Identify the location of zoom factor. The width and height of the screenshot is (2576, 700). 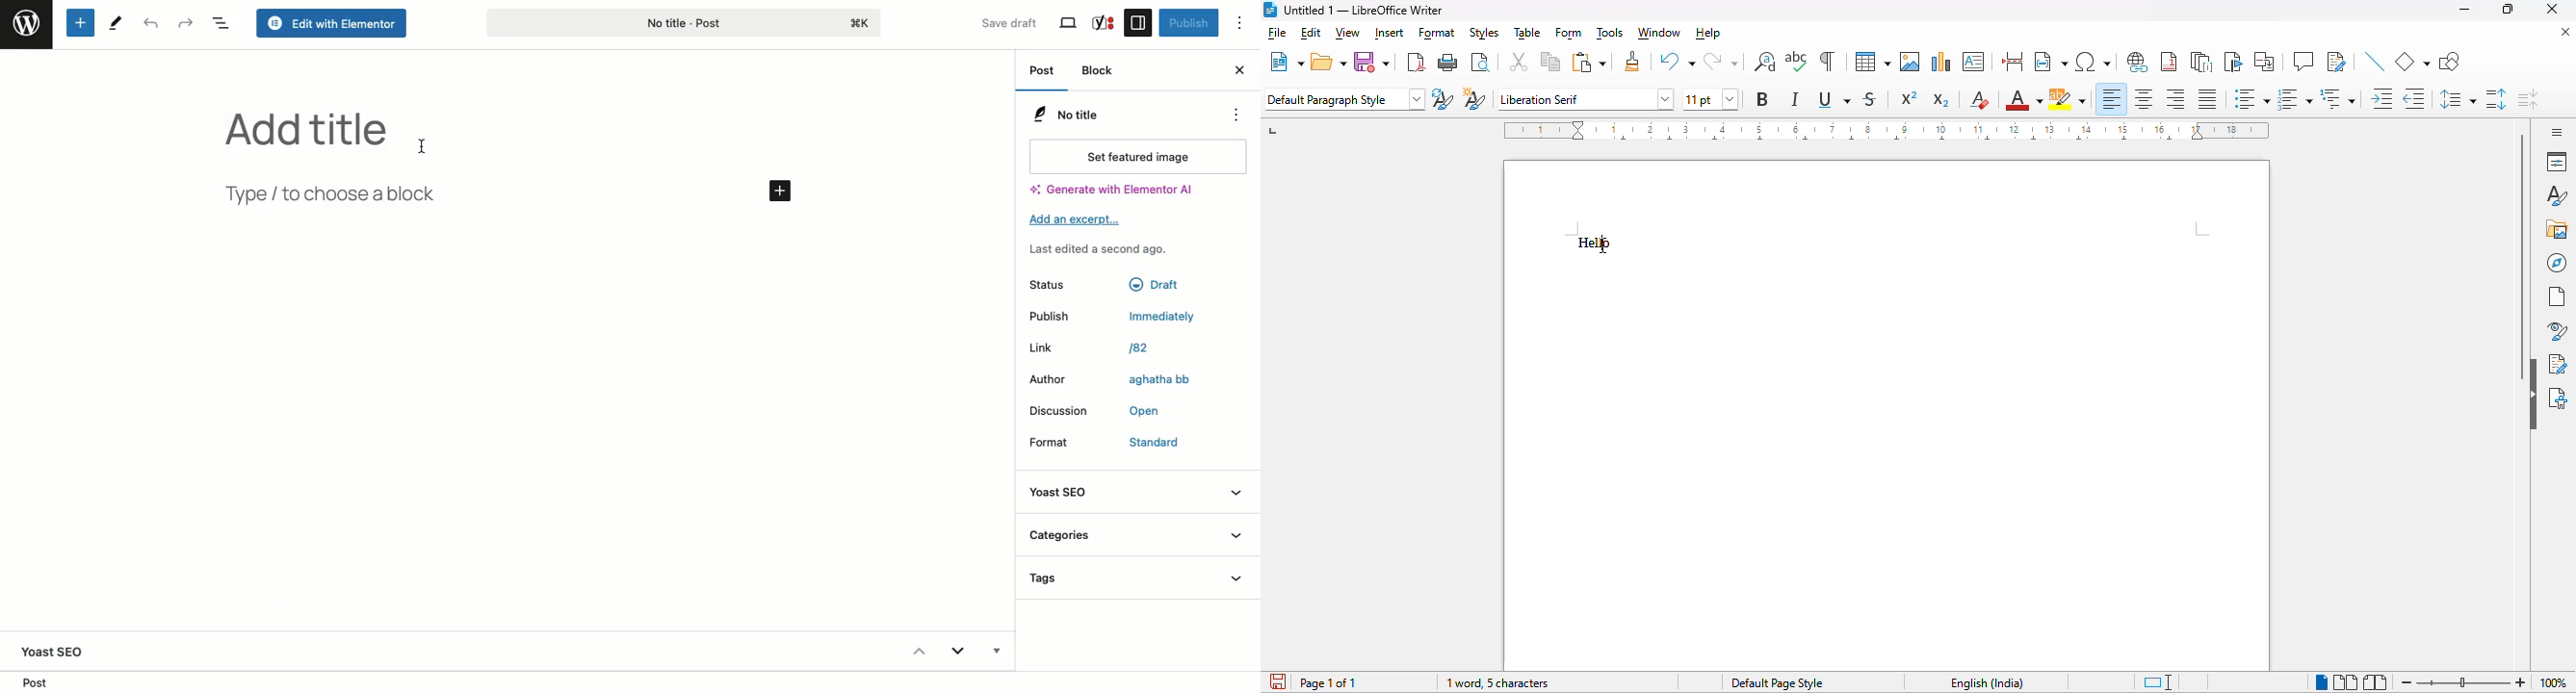
(2556, 683).